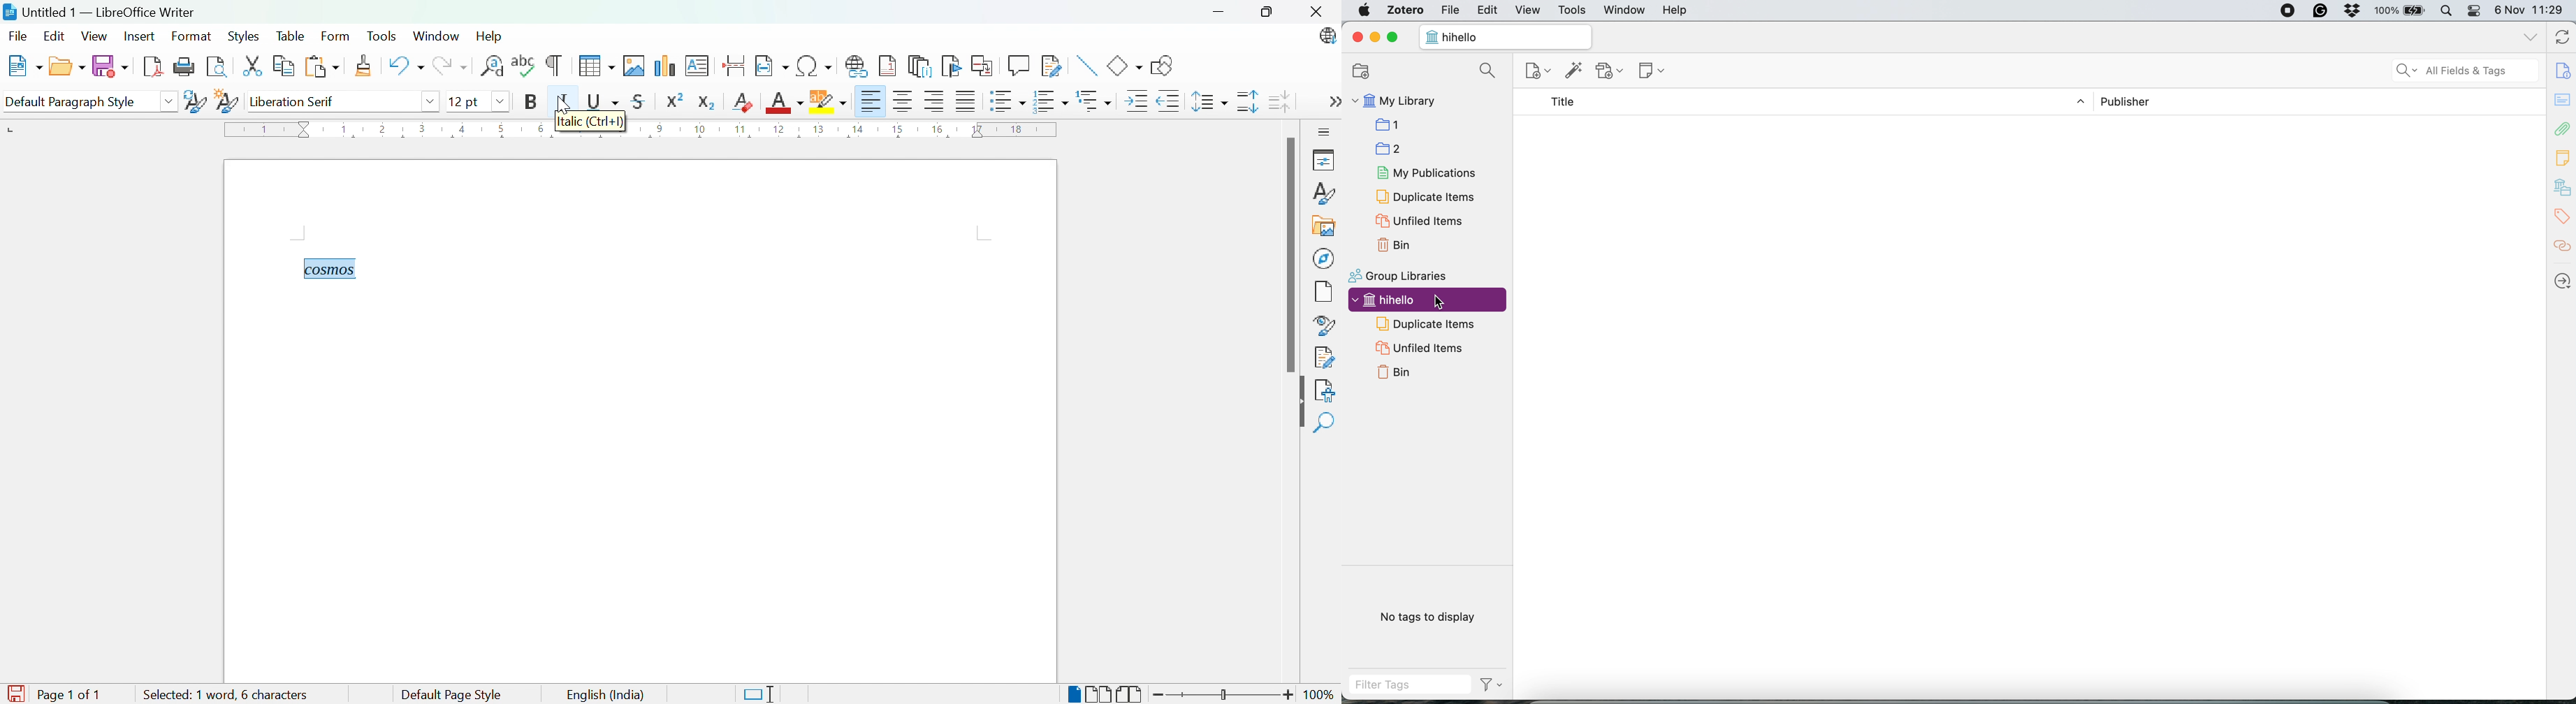 The width and height of the screenshot is (2576, 728). Describe the element at coordinates (527, 101) in the screenshot. I see `Bold` at that location.